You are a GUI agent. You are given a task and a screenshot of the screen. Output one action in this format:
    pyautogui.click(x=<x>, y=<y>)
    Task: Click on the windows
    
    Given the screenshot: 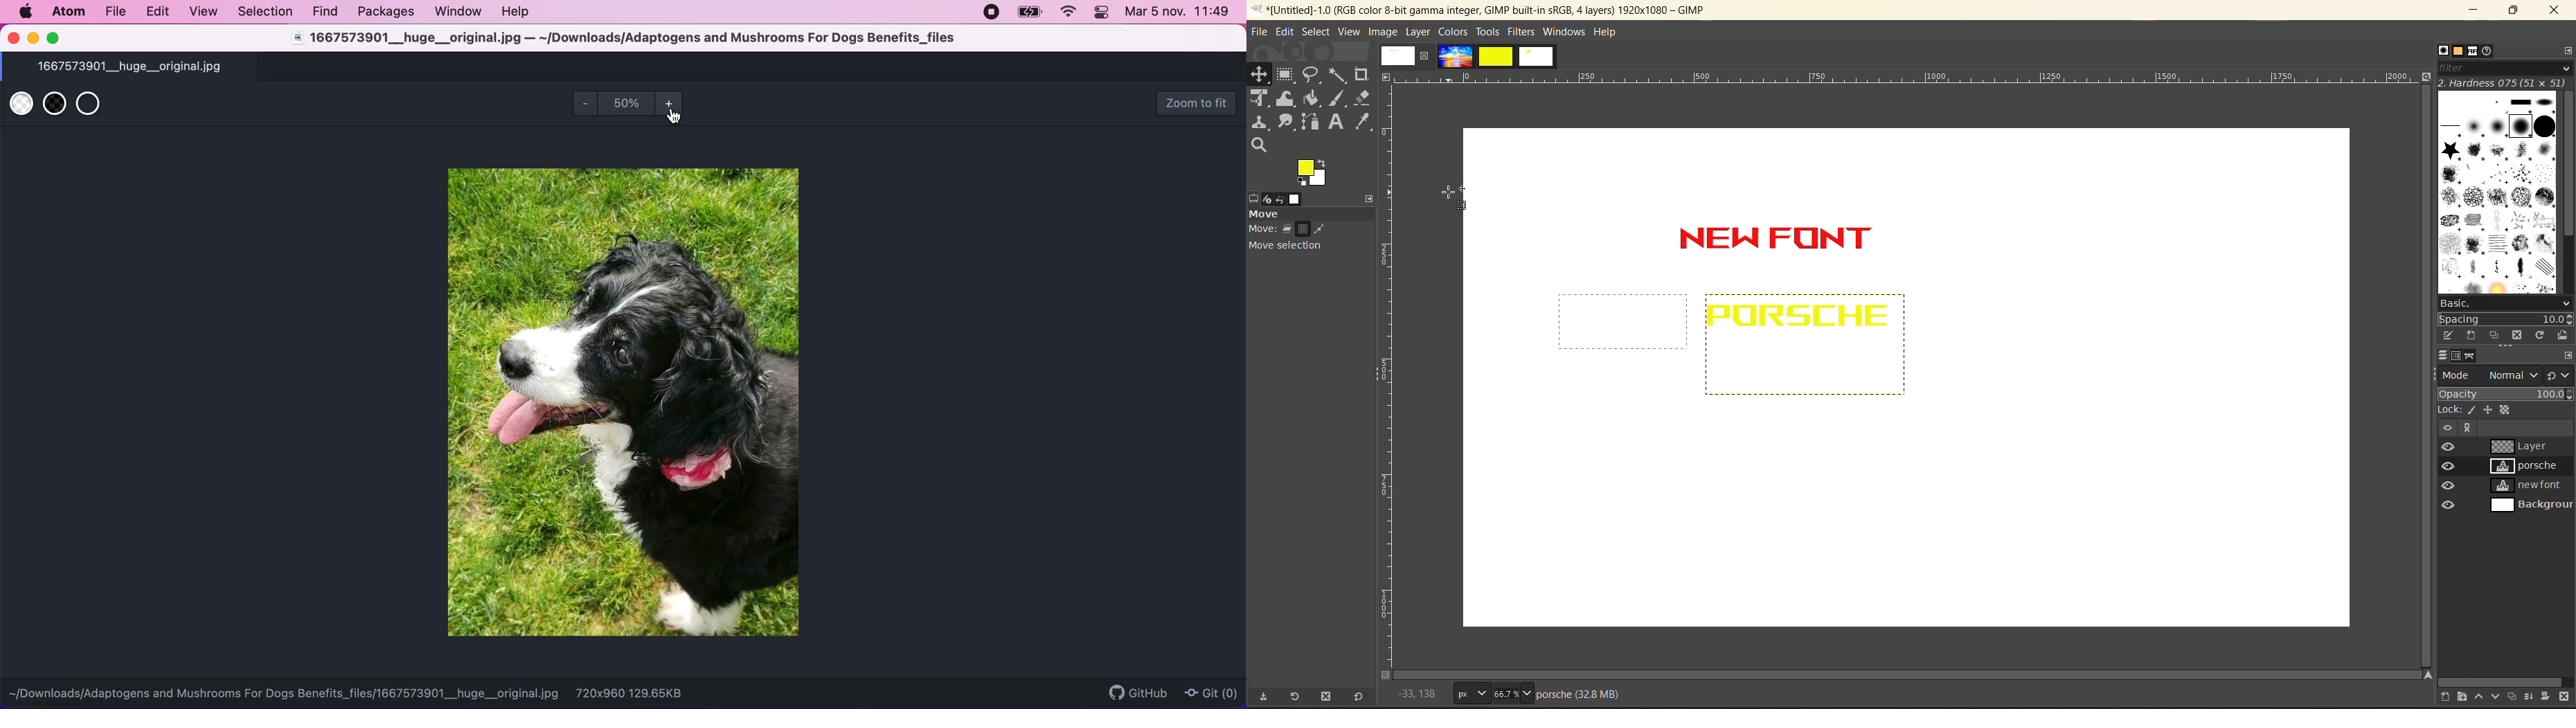 What is the action you would take?
    pyautogui.click(x=1566, y=33)
    